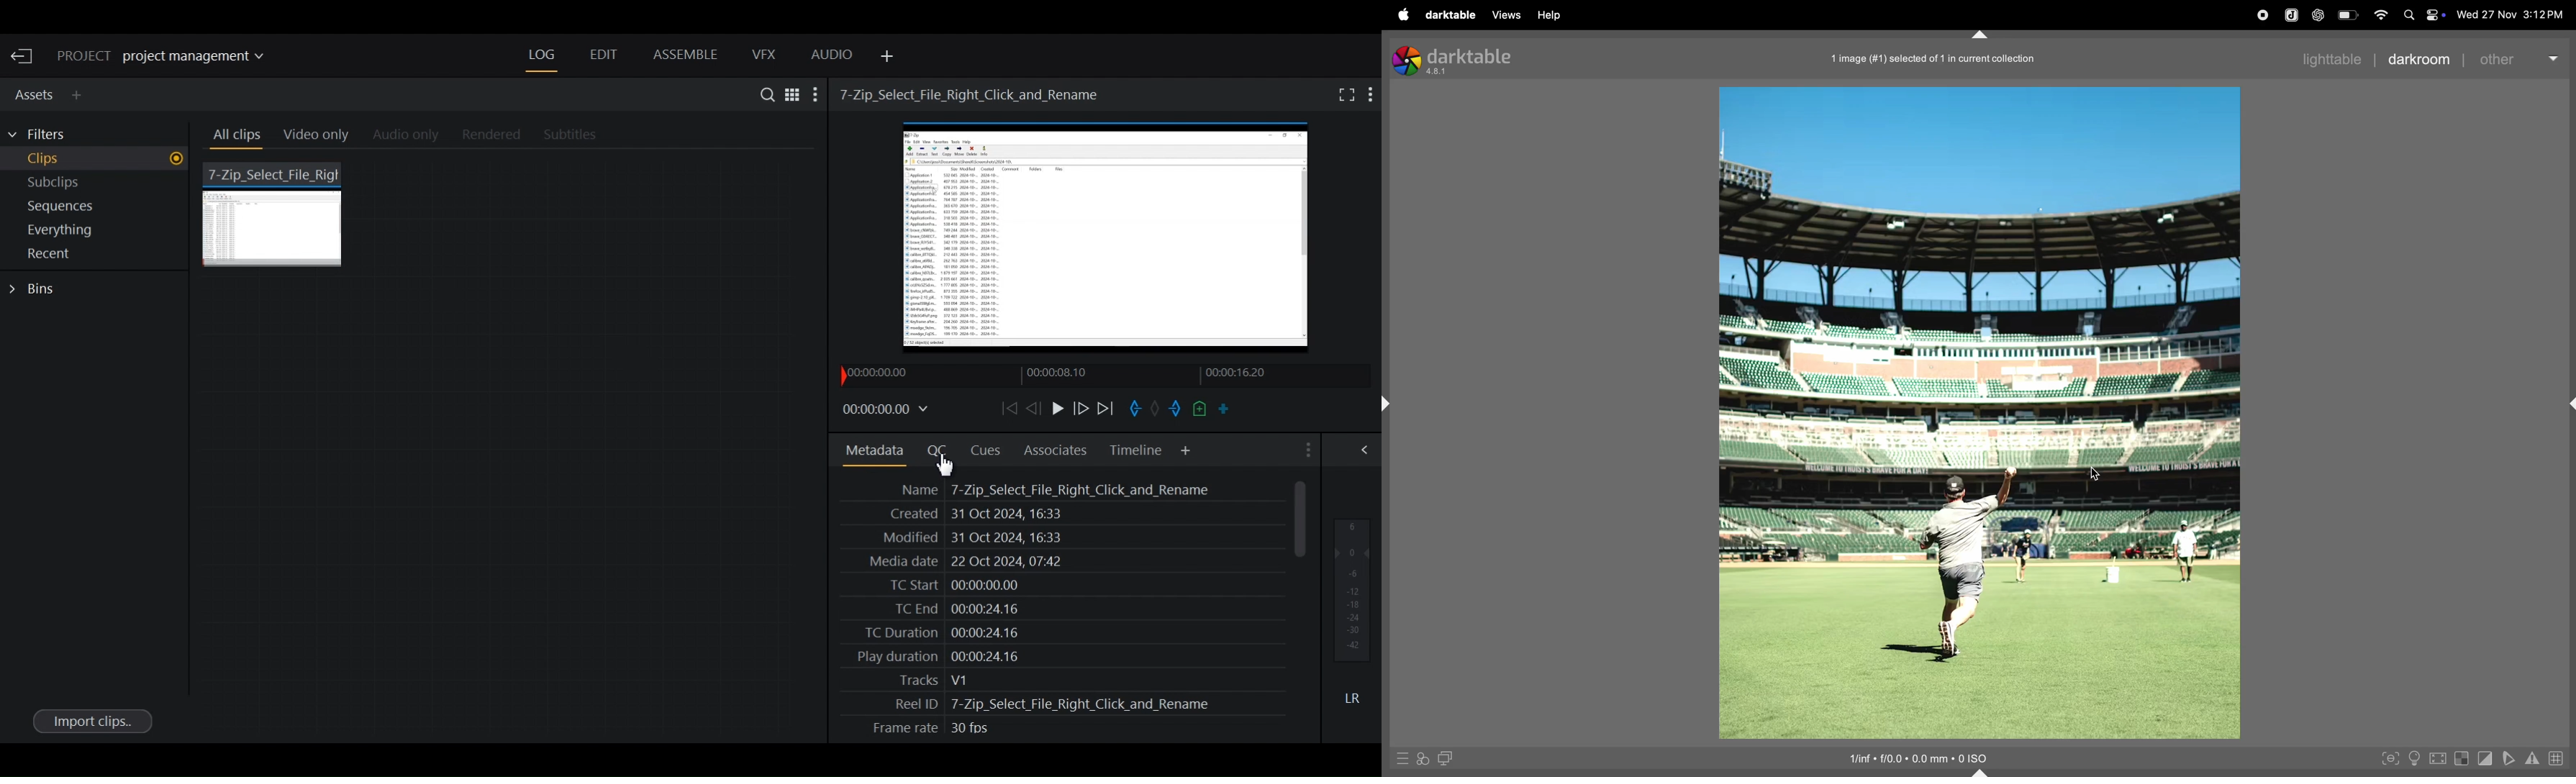 Image resolution: width=2576 pixels, height=784 pixels. I want to click on other, so click(2520, 59).